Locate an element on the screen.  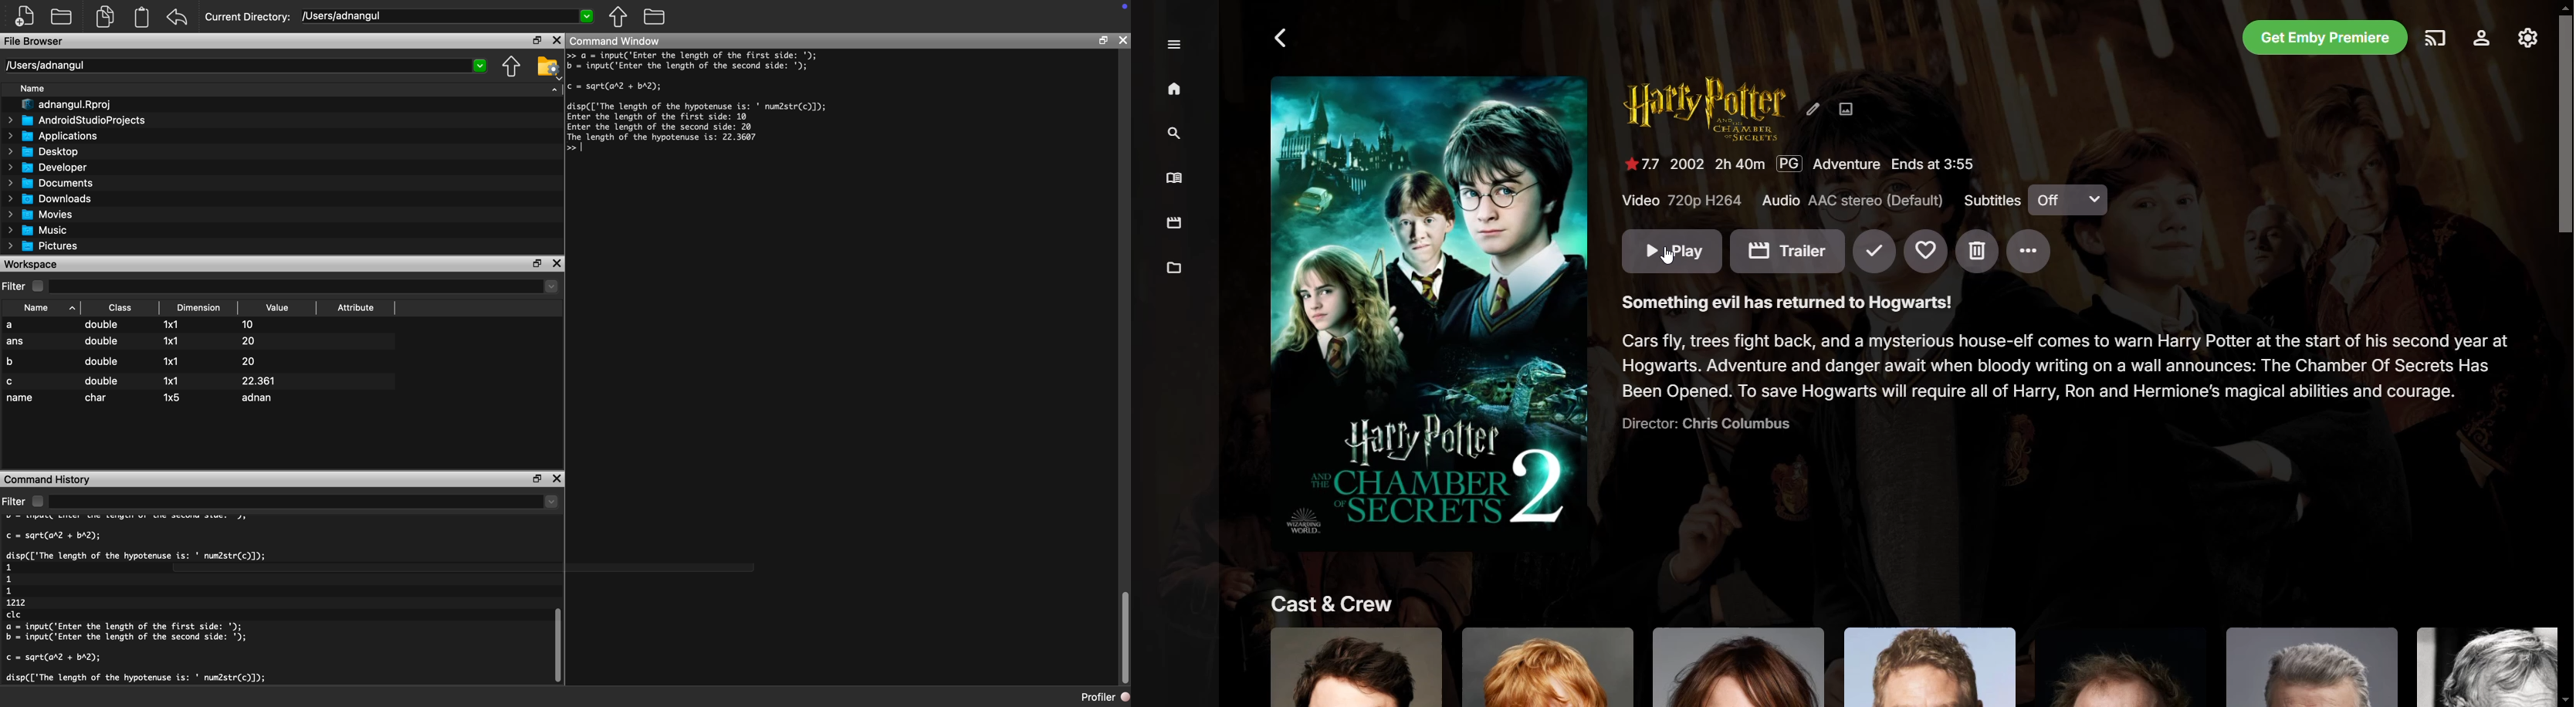
I" adnangul.Rproj is located at coordinates (73, 105).